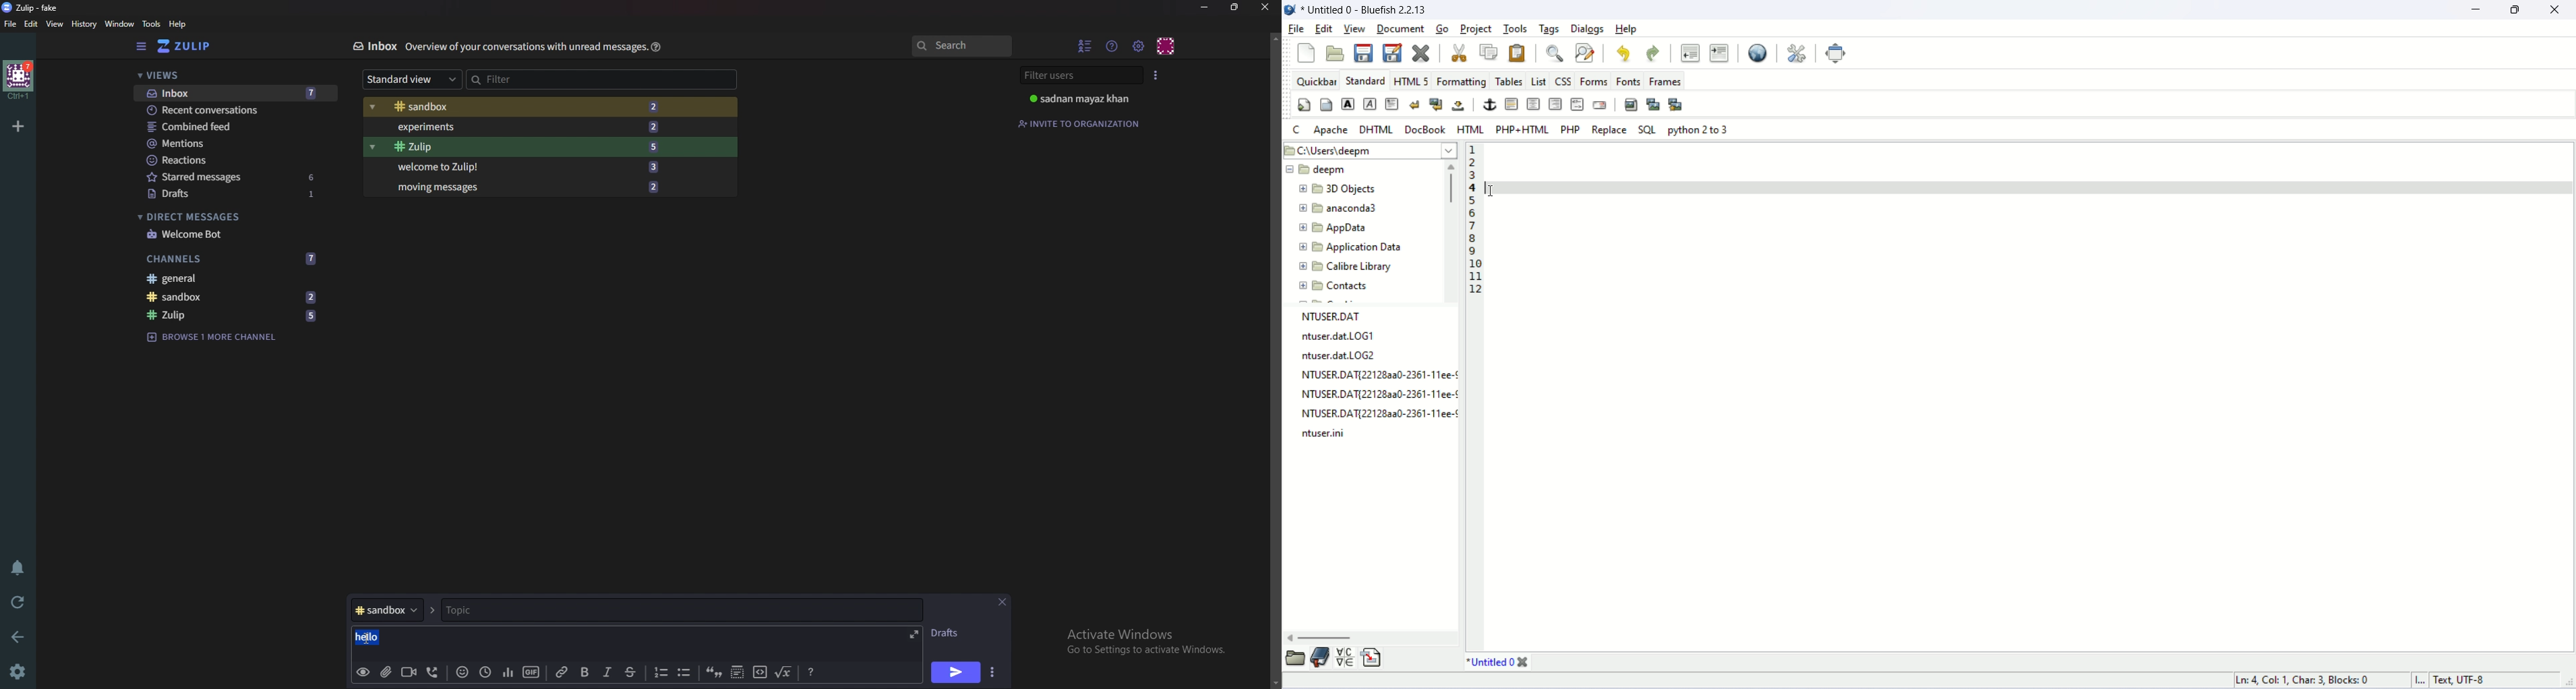 This screenshot has height=700, width=2576. Describe the element at coordinates (632, 672) in the screenshot. I see `Strike through` at that location.